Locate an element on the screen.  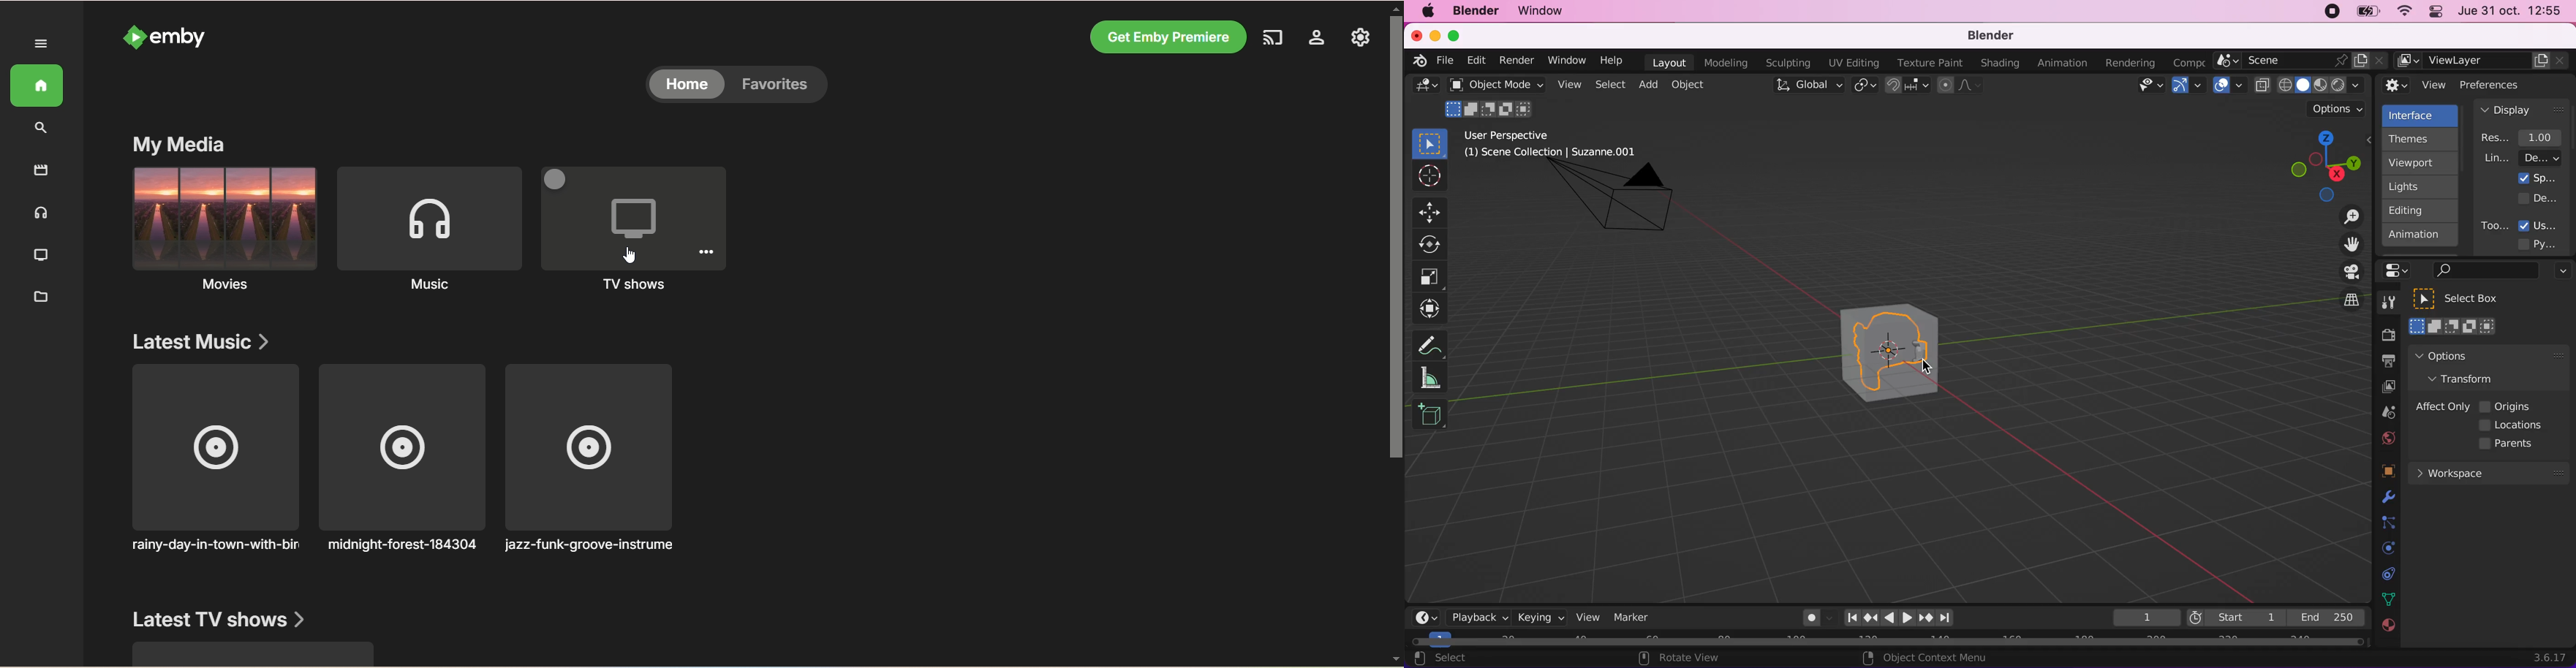
jump to keyframe is located at coordinates (1871, 618).